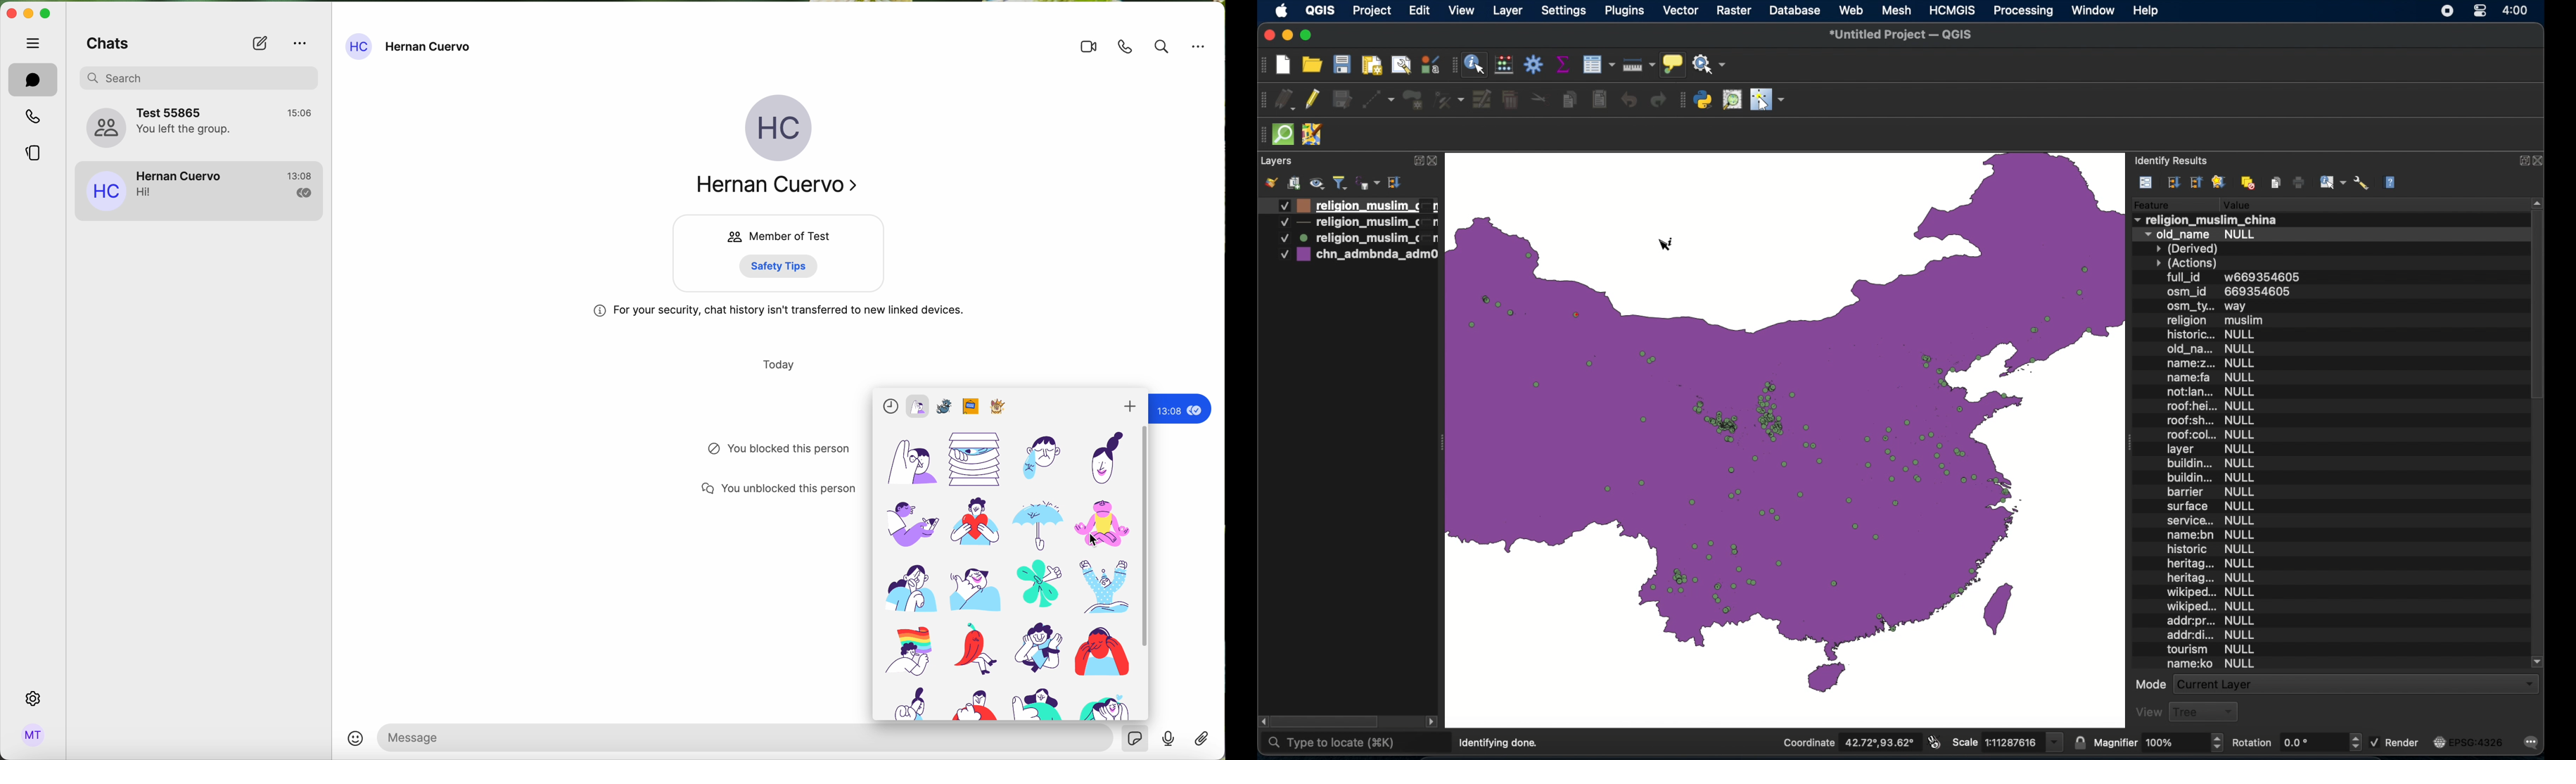  What do you see at coordinates (34, 698) in the screenshot?
I see `settings` at bounding box center [34, 698].